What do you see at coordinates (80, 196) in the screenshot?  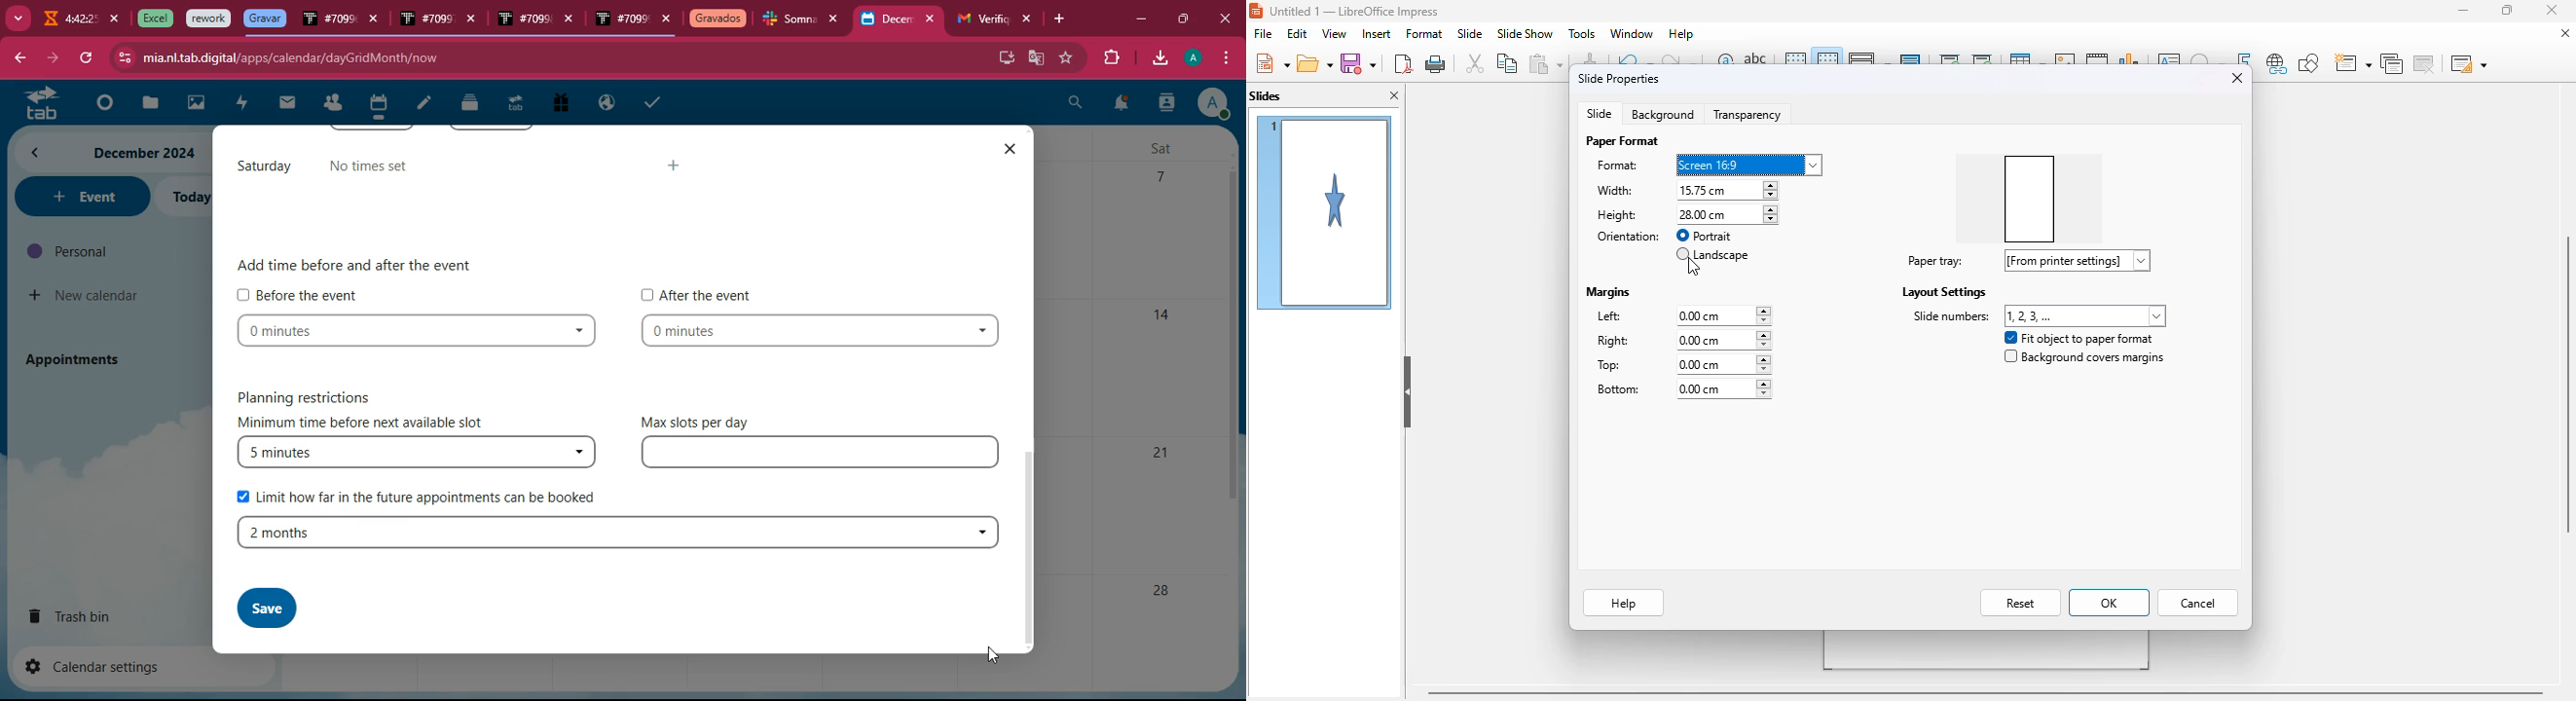 I see `event` at bounding box center [80, 196].